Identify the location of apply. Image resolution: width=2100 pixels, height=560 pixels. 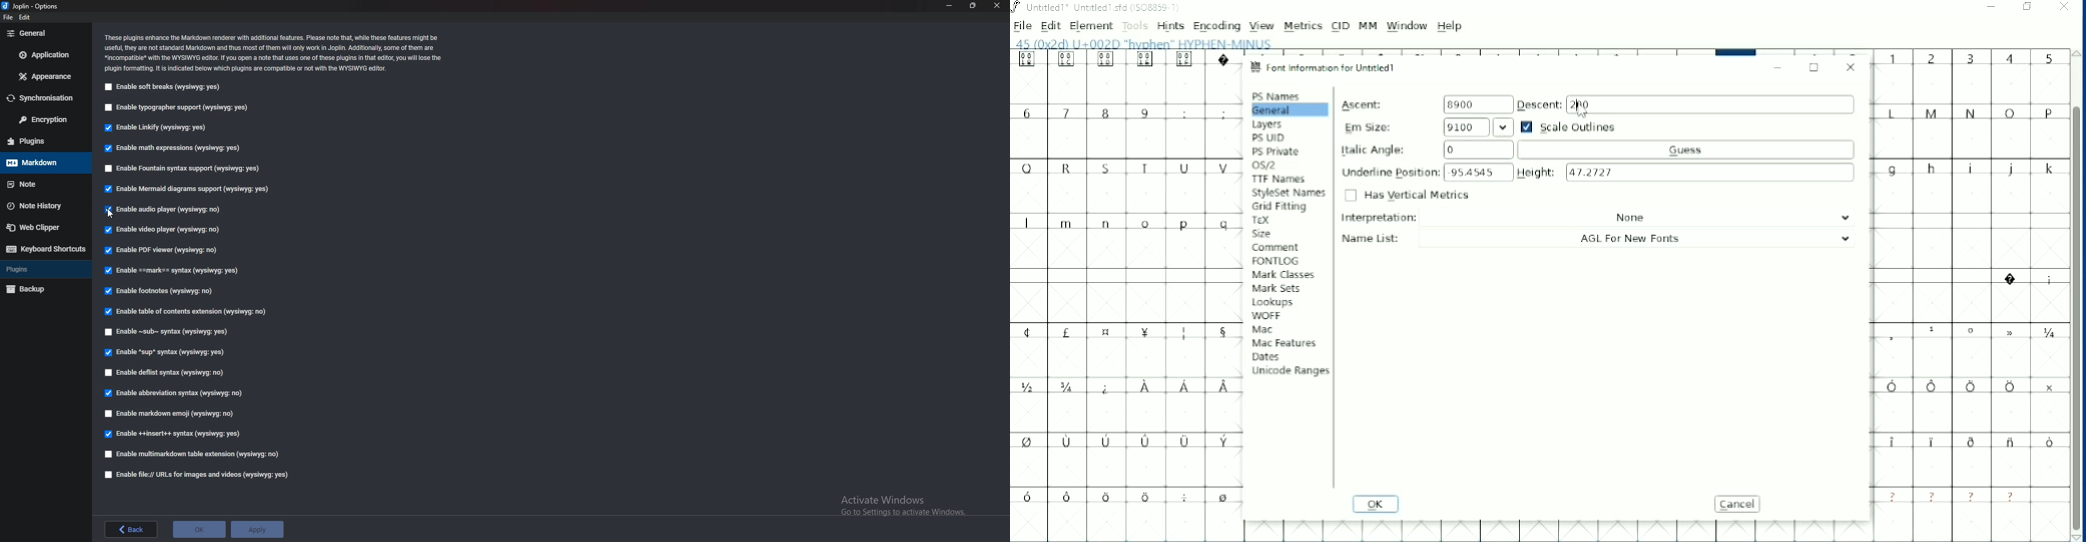
(259, 528).